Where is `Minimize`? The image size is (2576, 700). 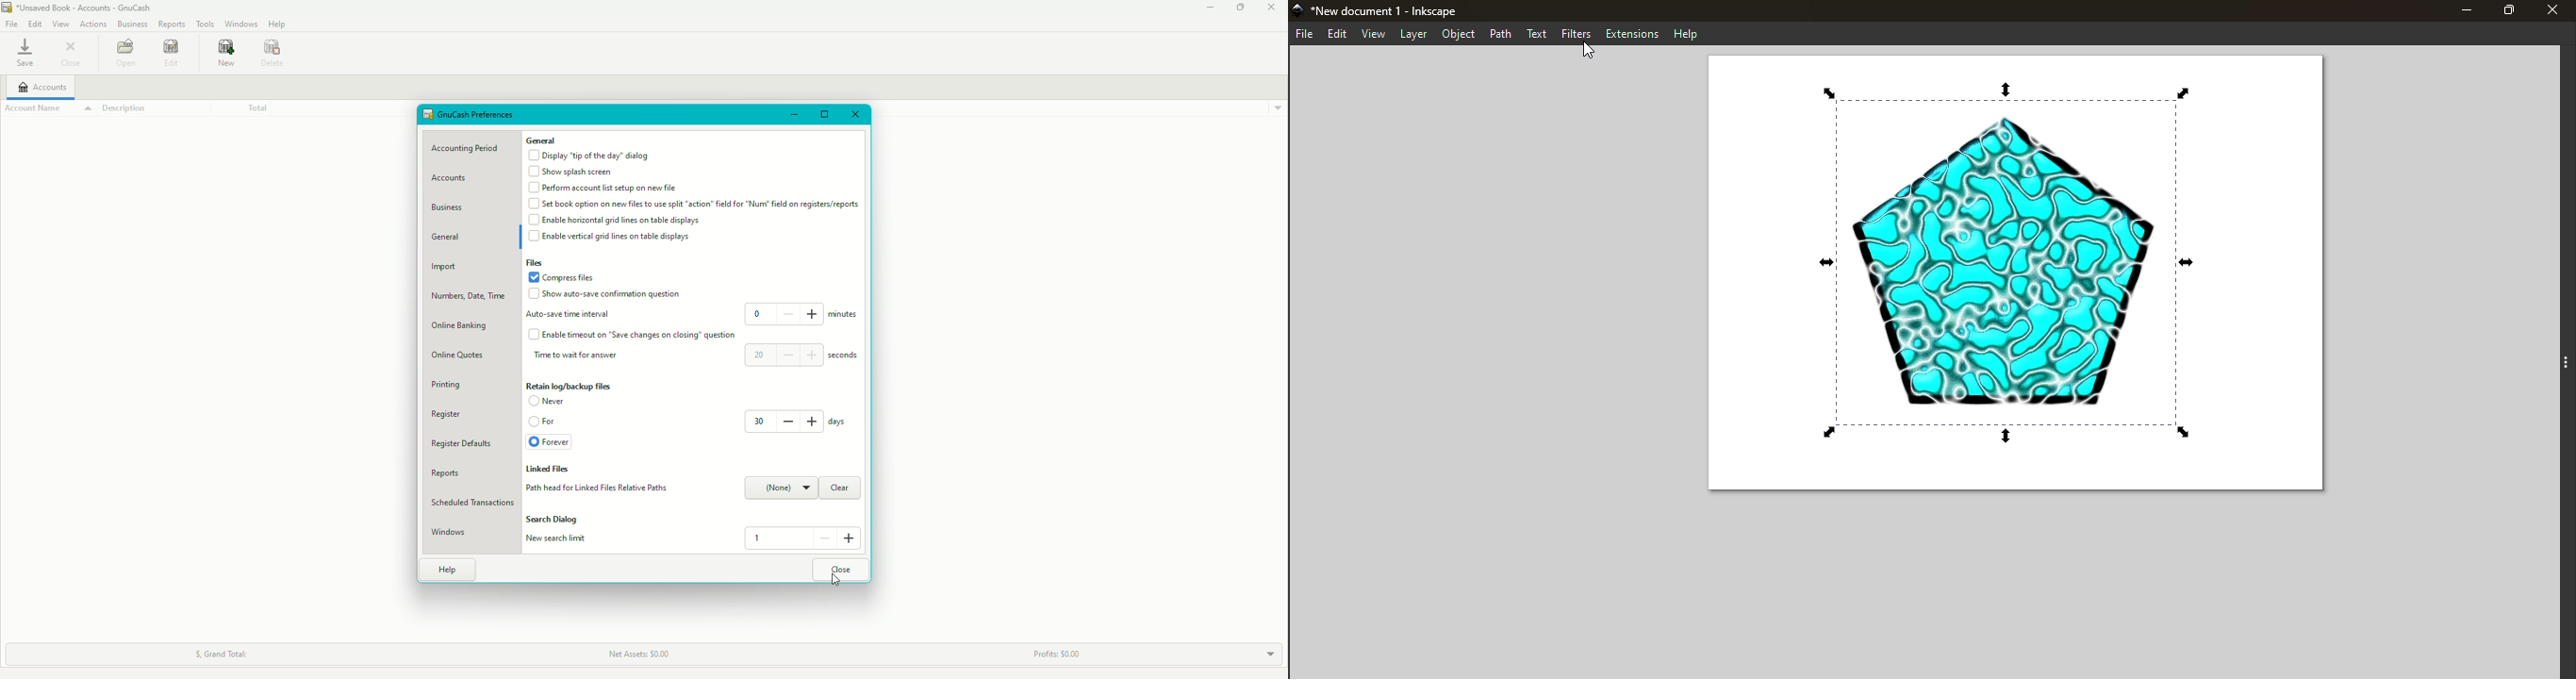
Minimize is located at coordinates (791, 113).